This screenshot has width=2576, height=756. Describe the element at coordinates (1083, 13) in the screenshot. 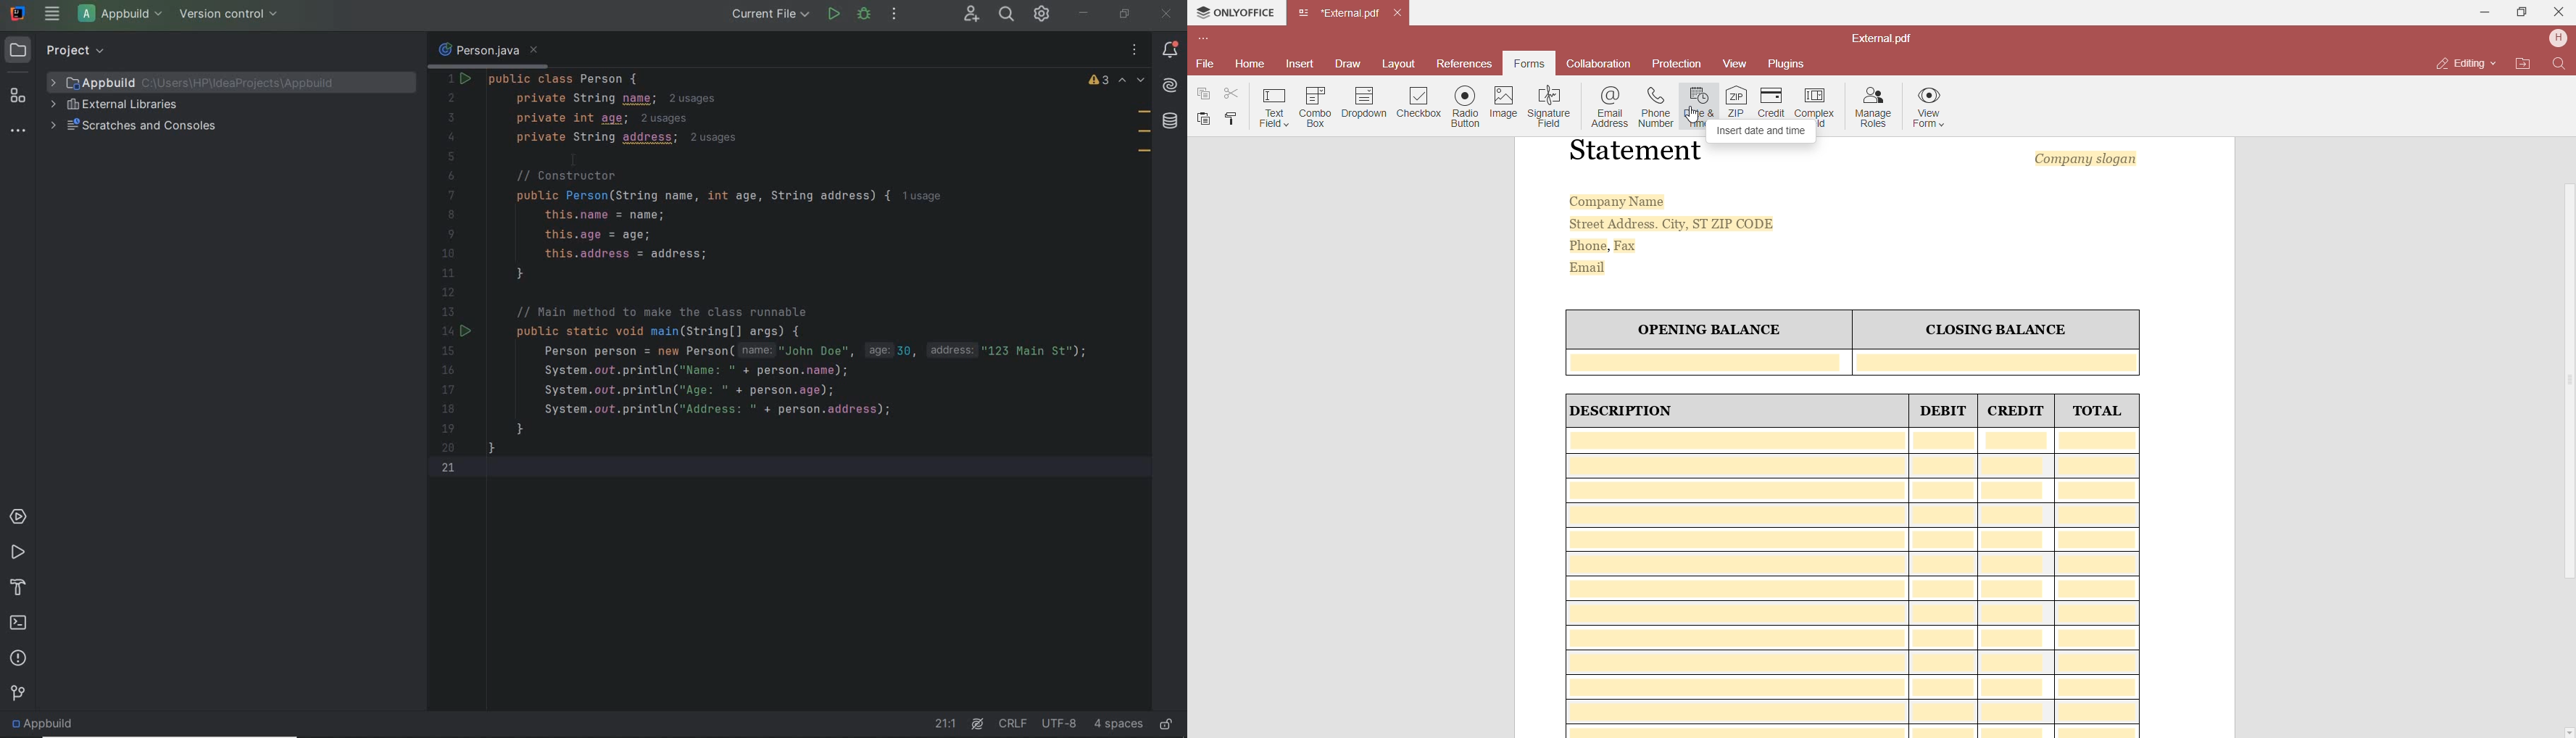

I see `minimize` at that location.